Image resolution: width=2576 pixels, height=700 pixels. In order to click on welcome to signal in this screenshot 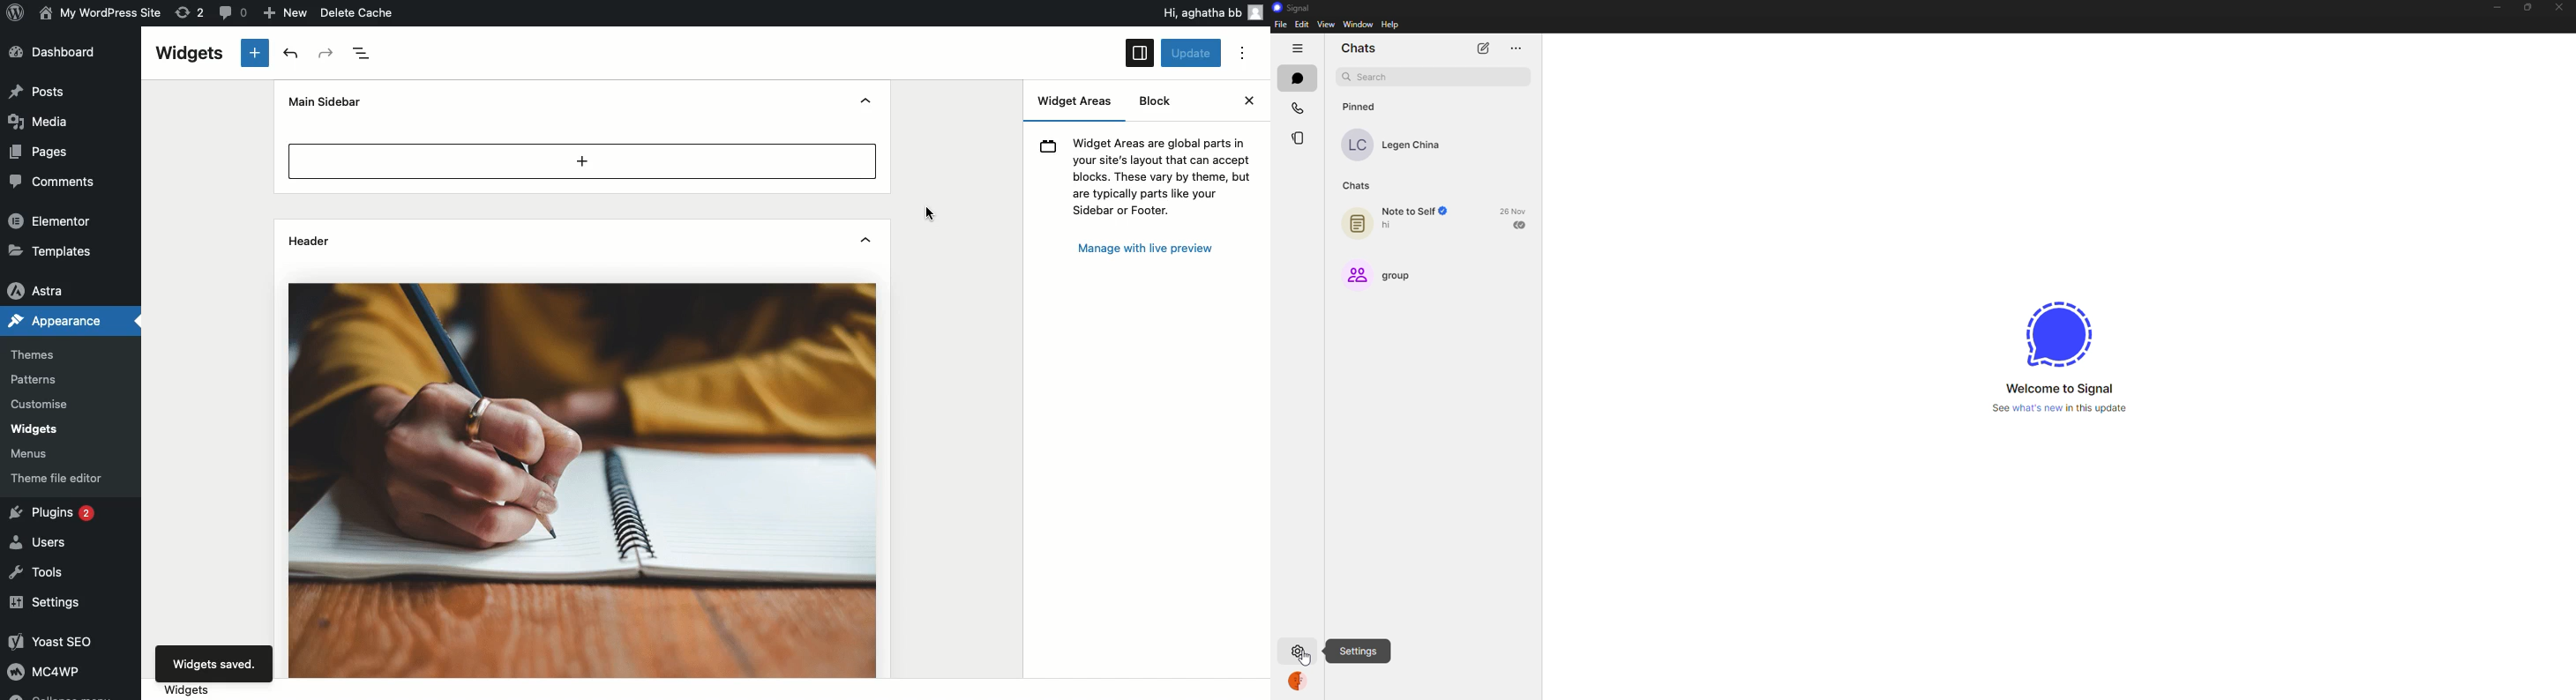, I will do `click(2058, 387)`.